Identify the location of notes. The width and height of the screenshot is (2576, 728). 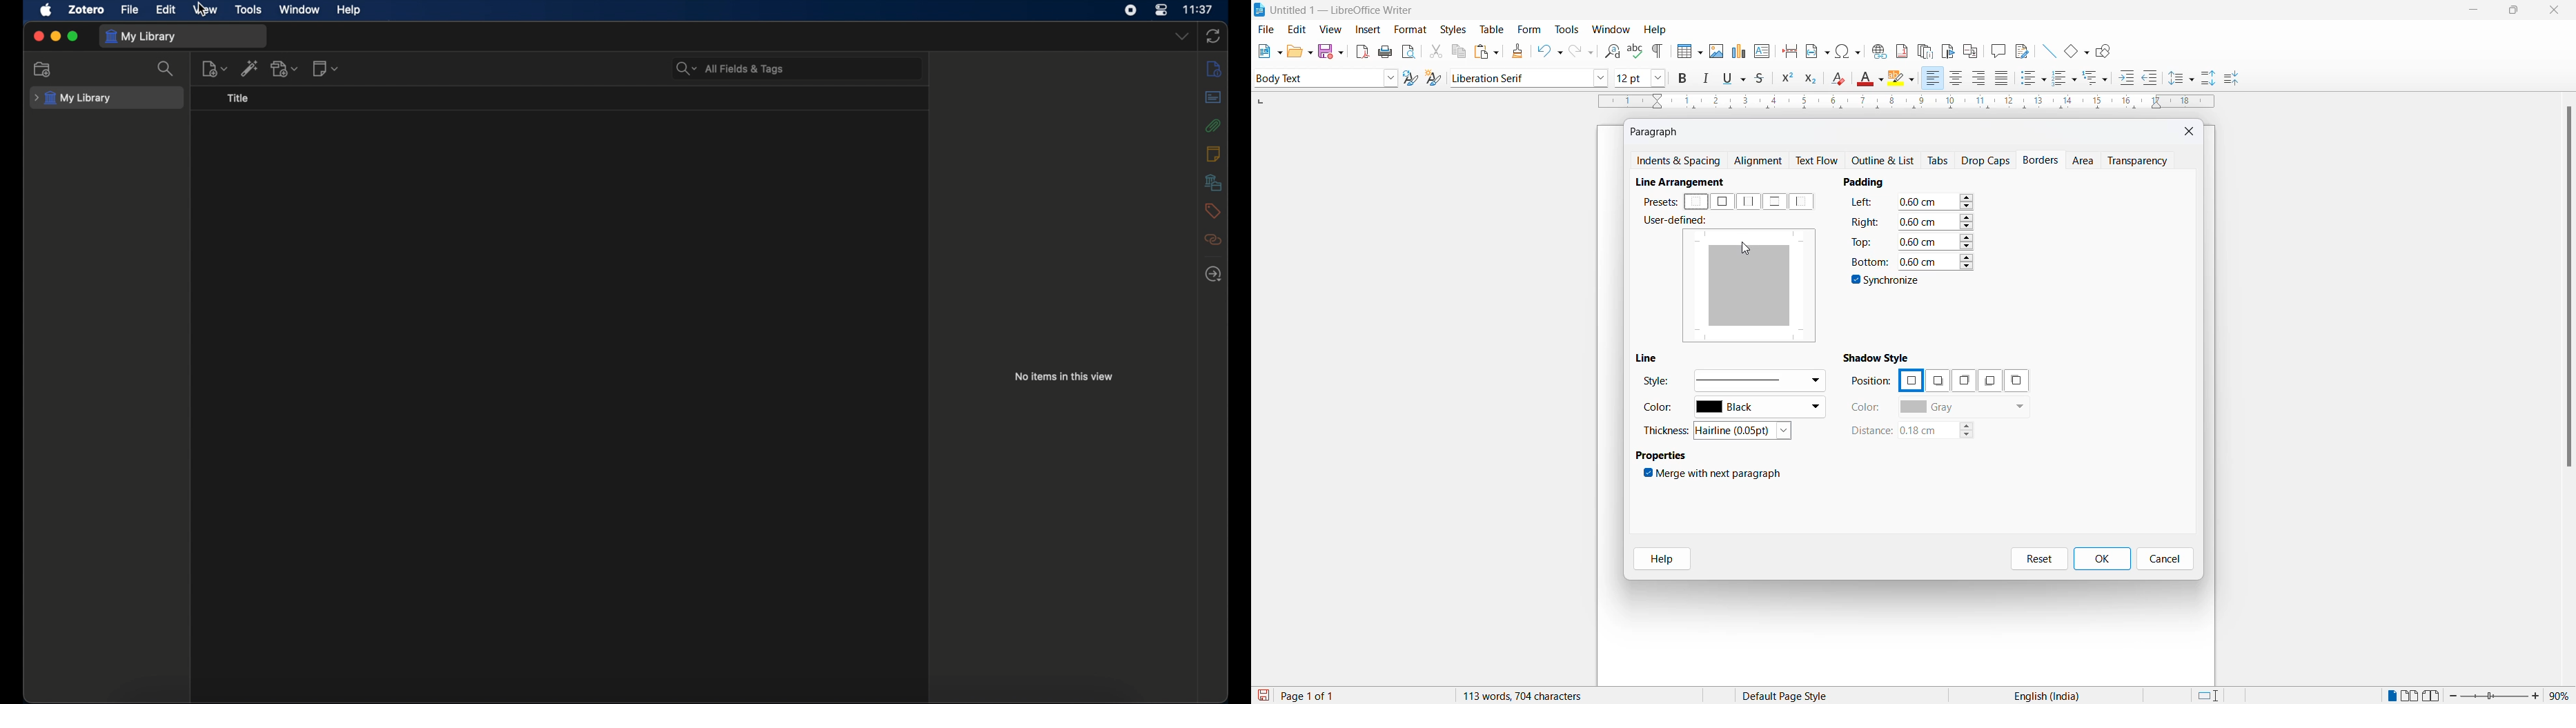
(1213, 153).